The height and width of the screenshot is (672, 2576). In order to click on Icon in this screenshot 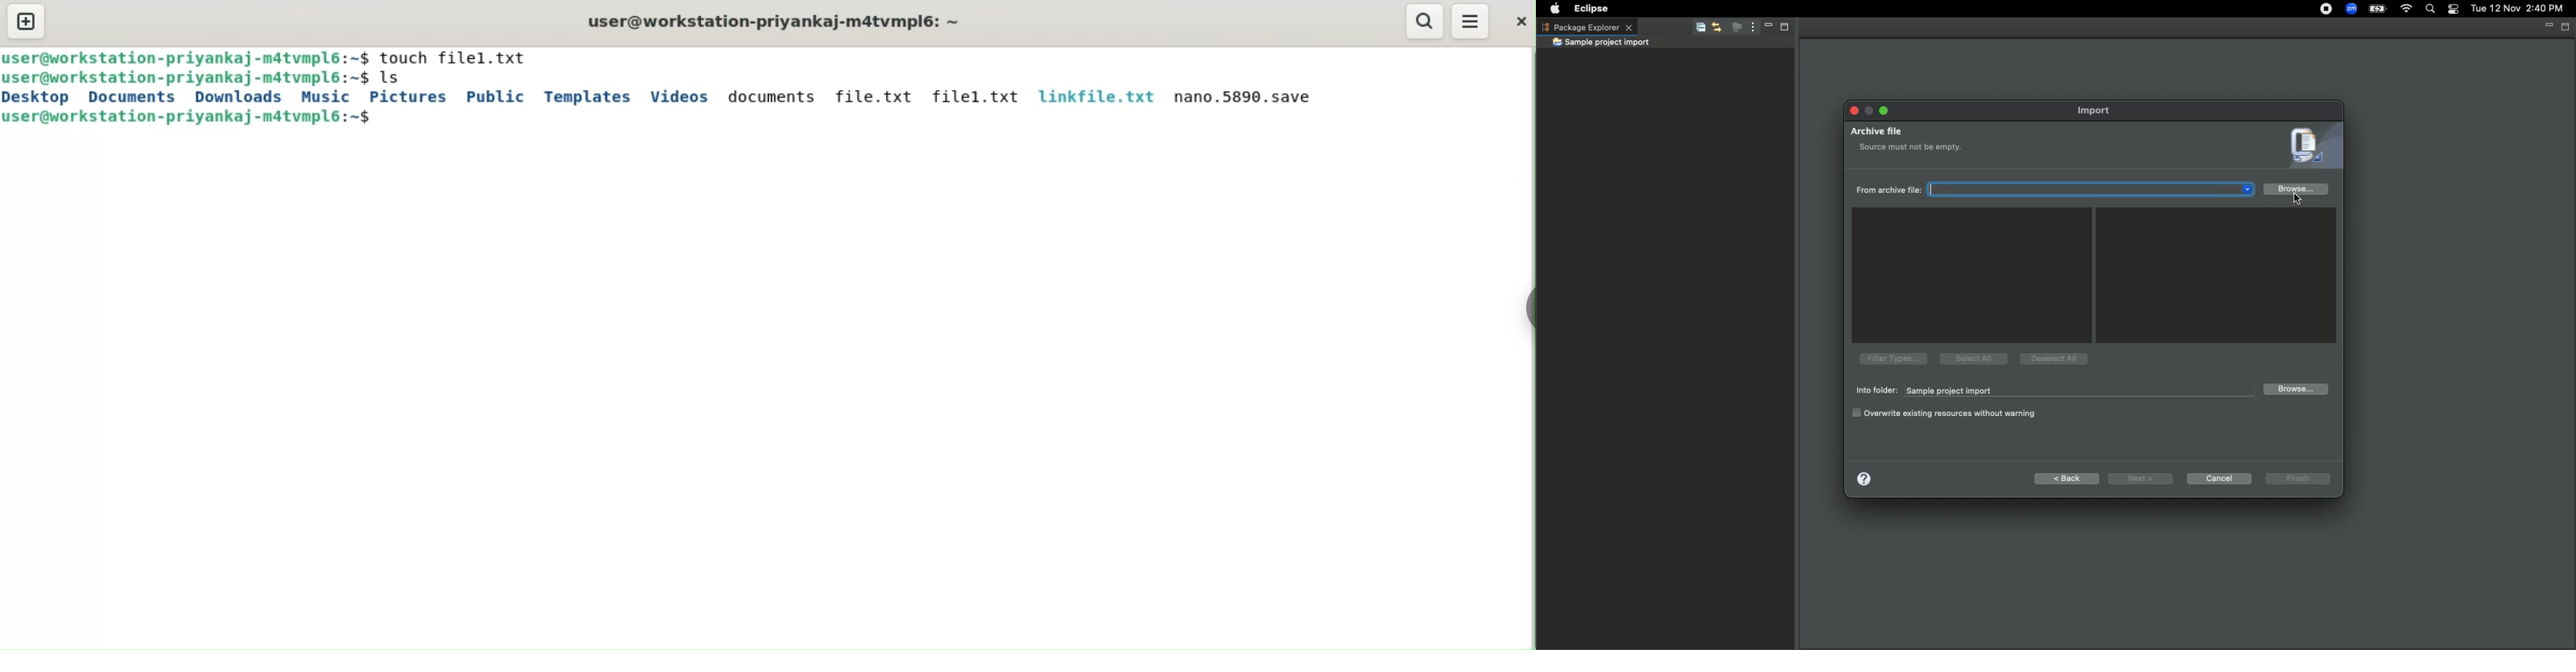, I will do `click(2311, 147)`.